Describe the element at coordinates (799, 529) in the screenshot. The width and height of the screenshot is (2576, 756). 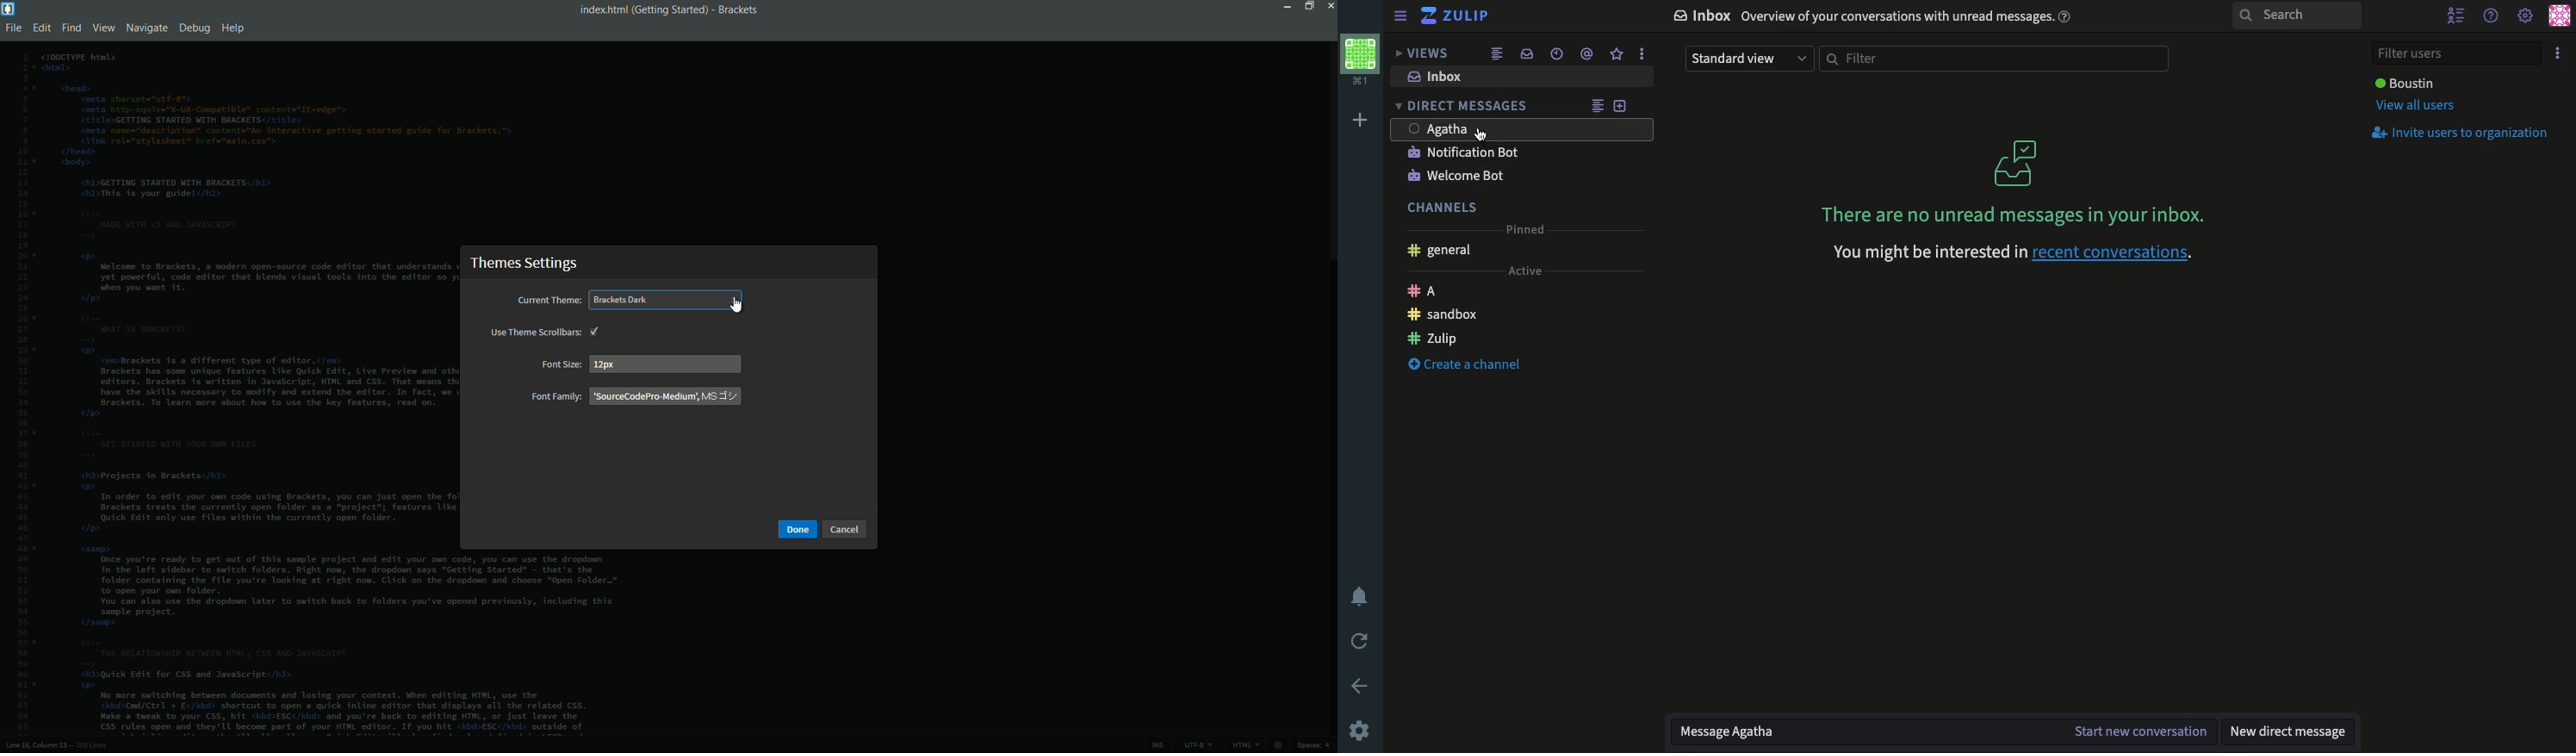
I see `done` at that location.